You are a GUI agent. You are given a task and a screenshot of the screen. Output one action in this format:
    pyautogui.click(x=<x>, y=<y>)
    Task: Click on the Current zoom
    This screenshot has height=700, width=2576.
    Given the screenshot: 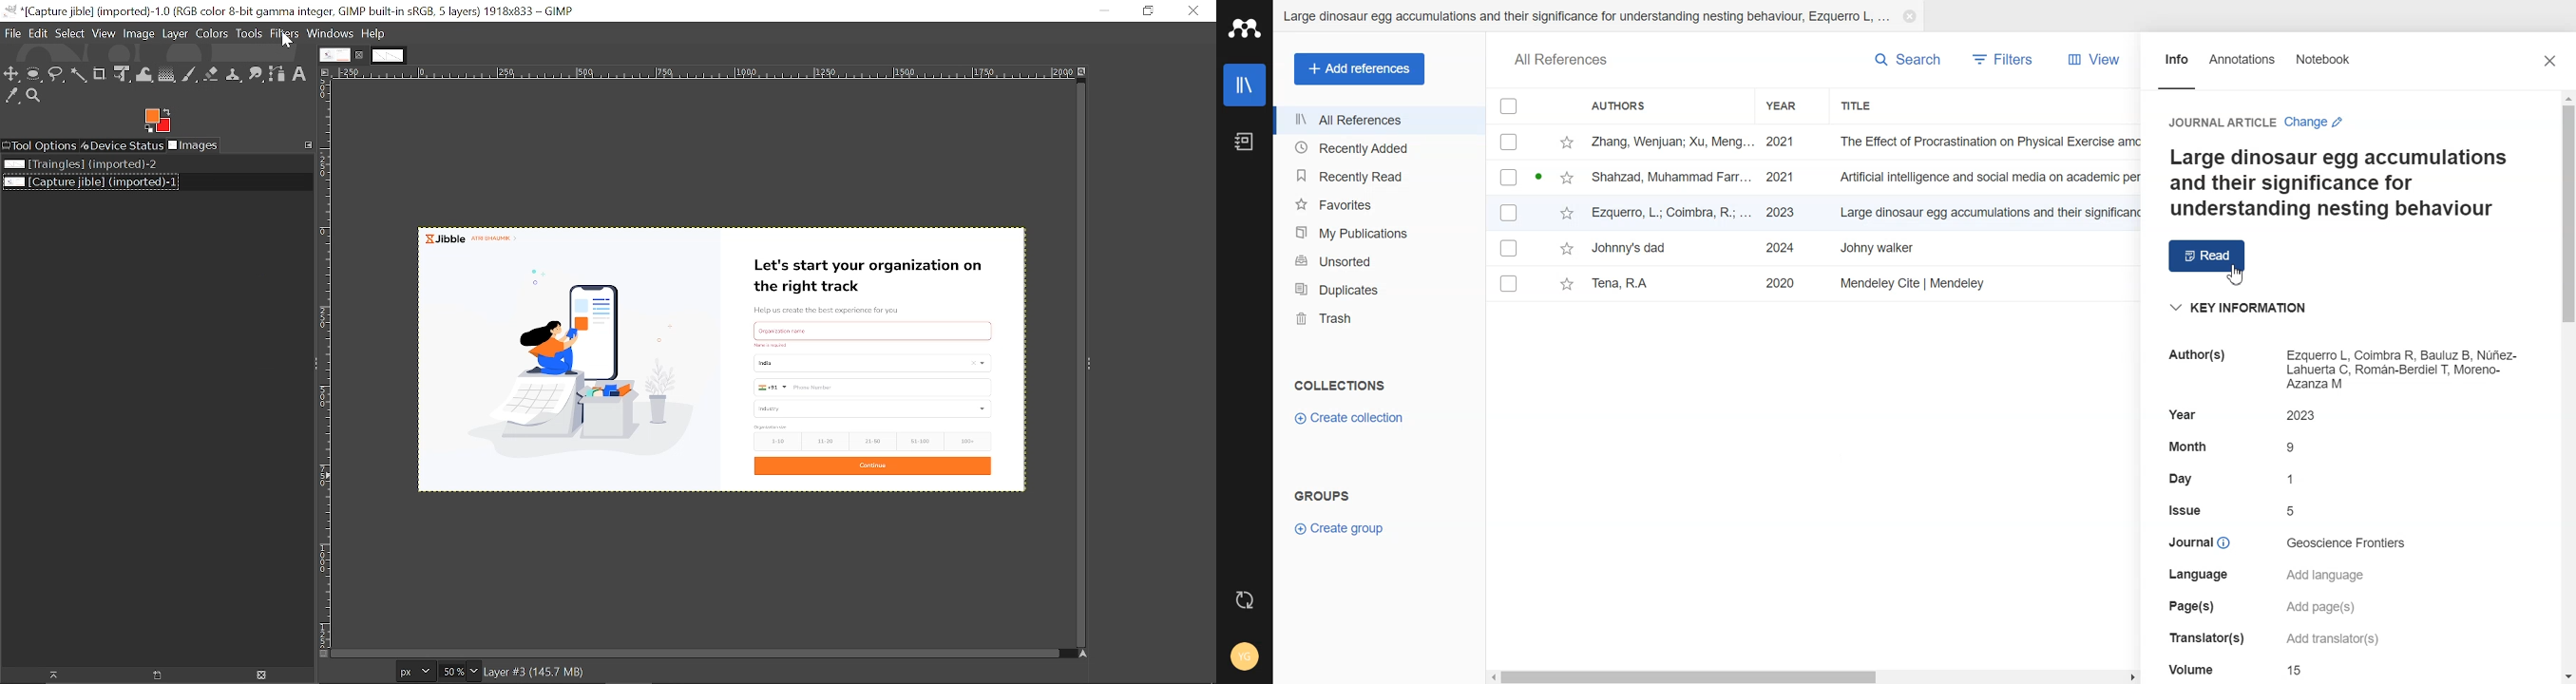 What is the action you would take?
    pyautogui.click(x=475, y=673)
    